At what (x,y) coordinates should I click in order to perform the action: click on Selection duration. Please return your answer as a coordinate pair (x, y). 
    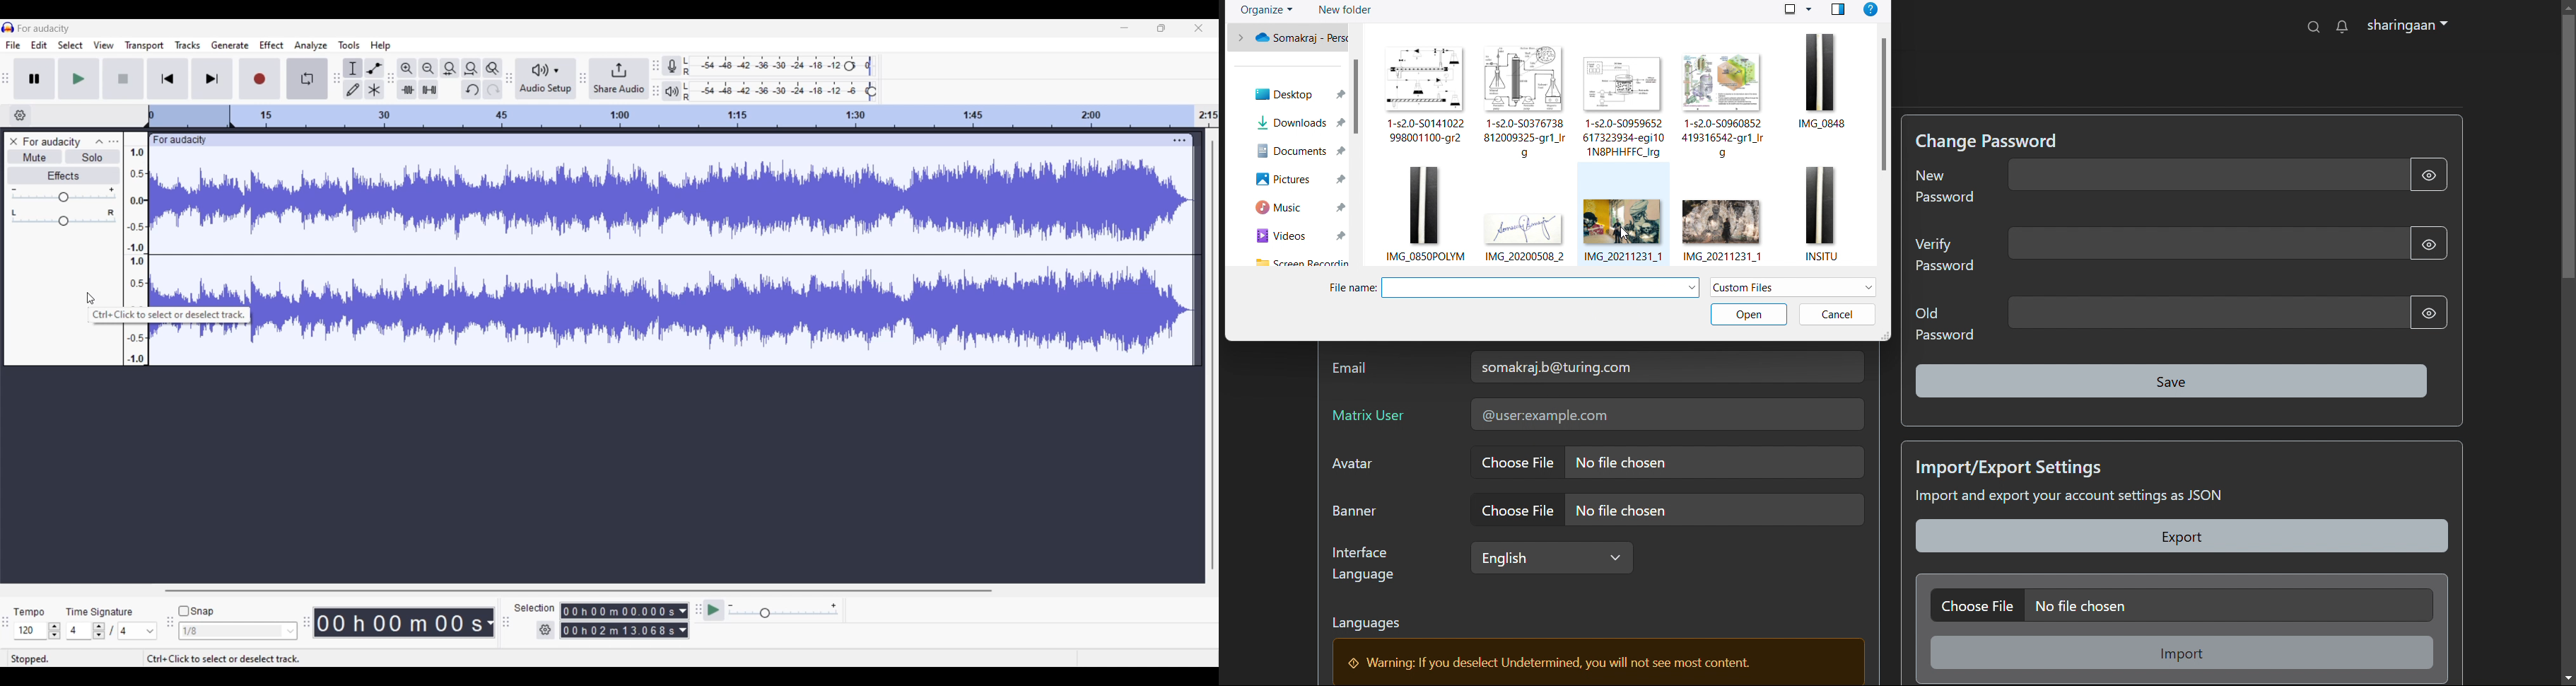
    Looking at the image, I should click on (618, 621).